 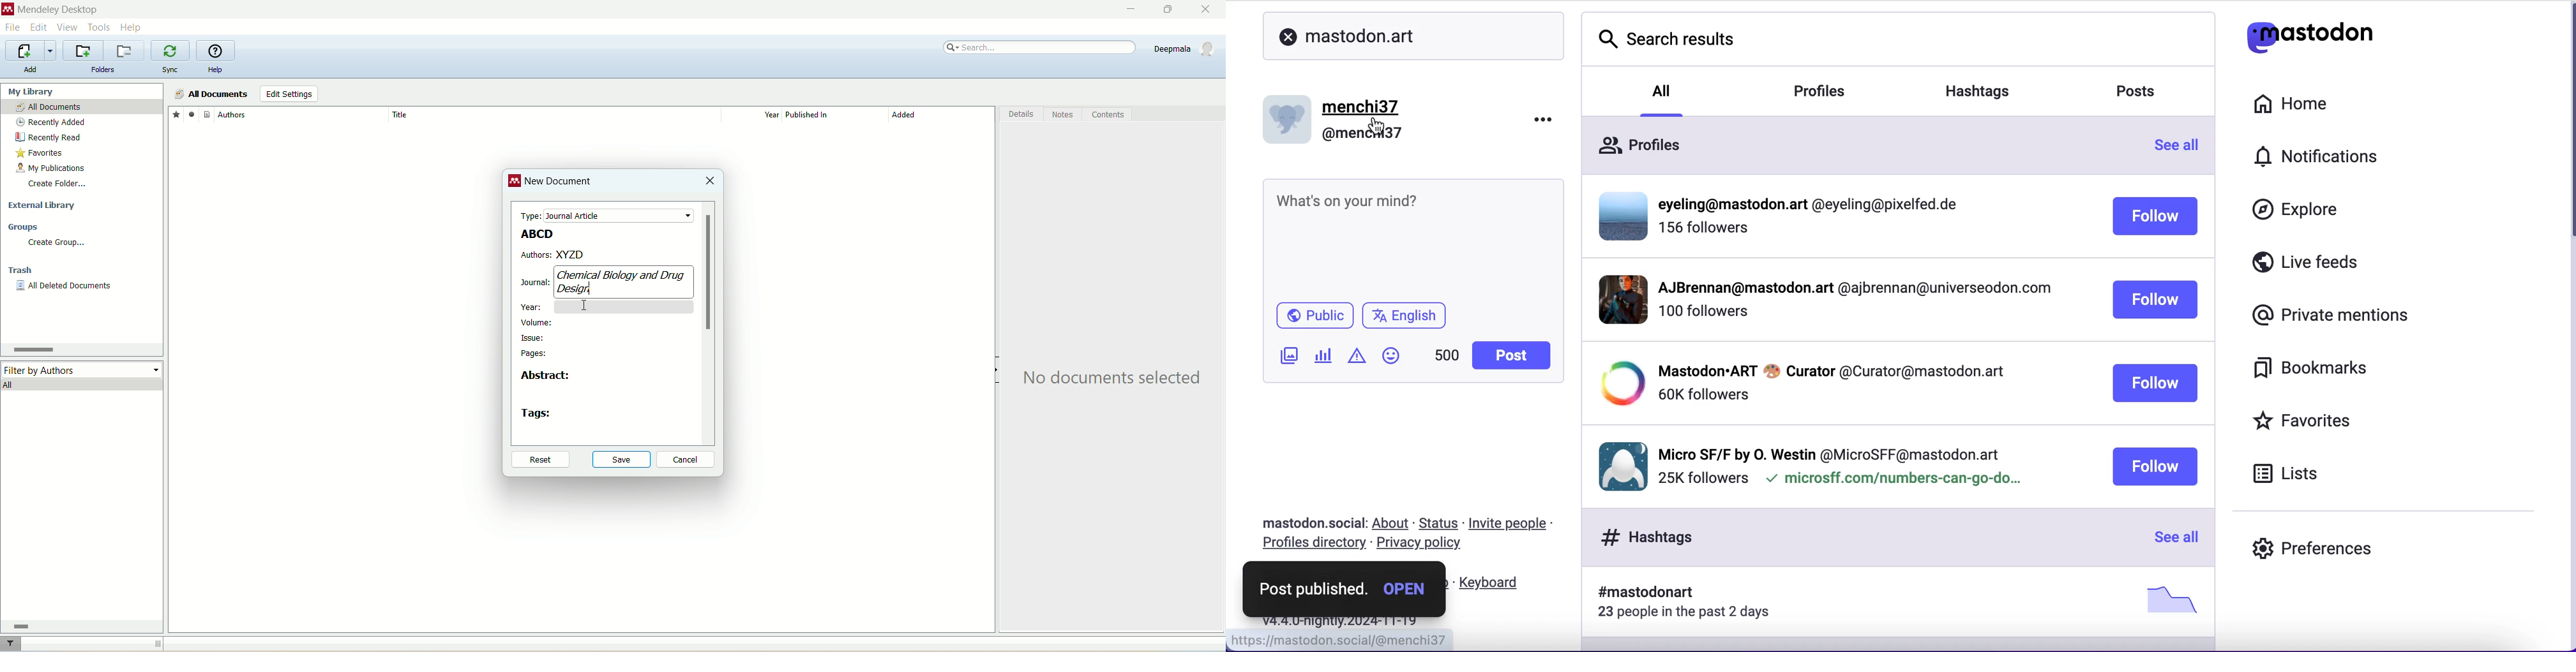 What do you see at coordinates (1829, 373) in the screenshot?
I see `username` at bounding box center [1829, 373].